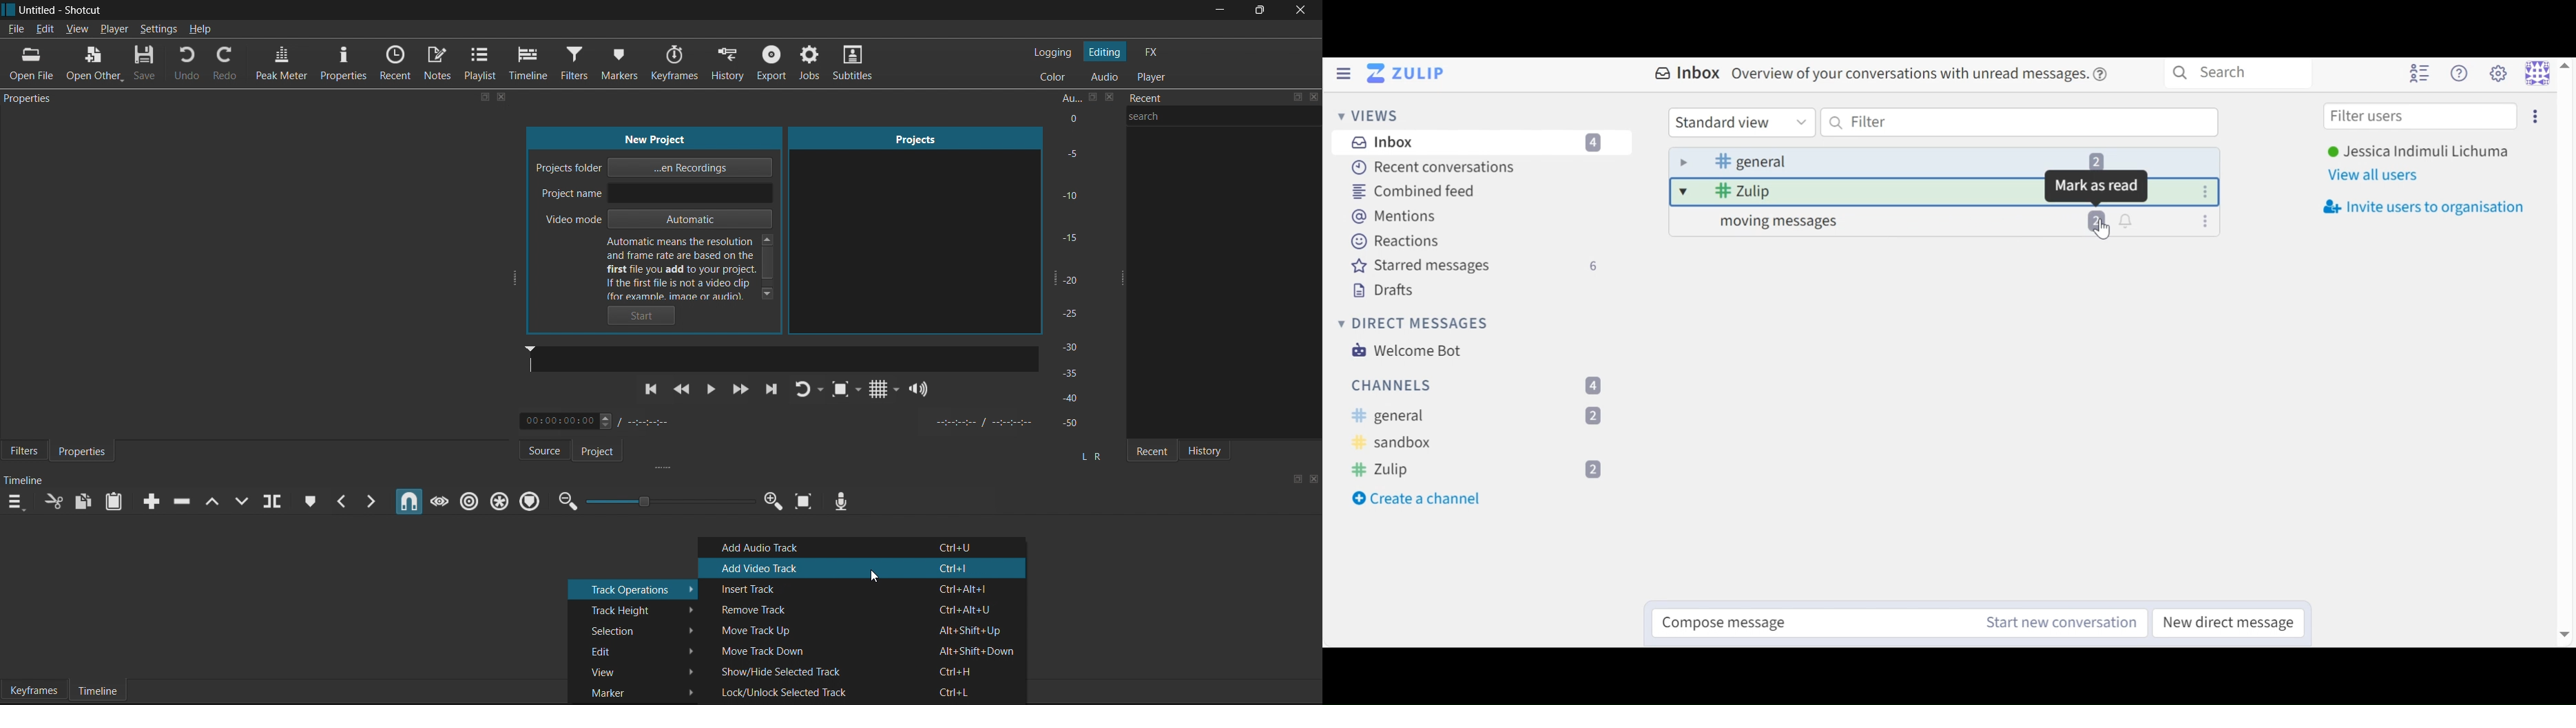 The image size is (2576, 728). What do you see at coordinates (2017, 123) in the screenshot?
I see `Filter` at bounding box center [2017, 123].